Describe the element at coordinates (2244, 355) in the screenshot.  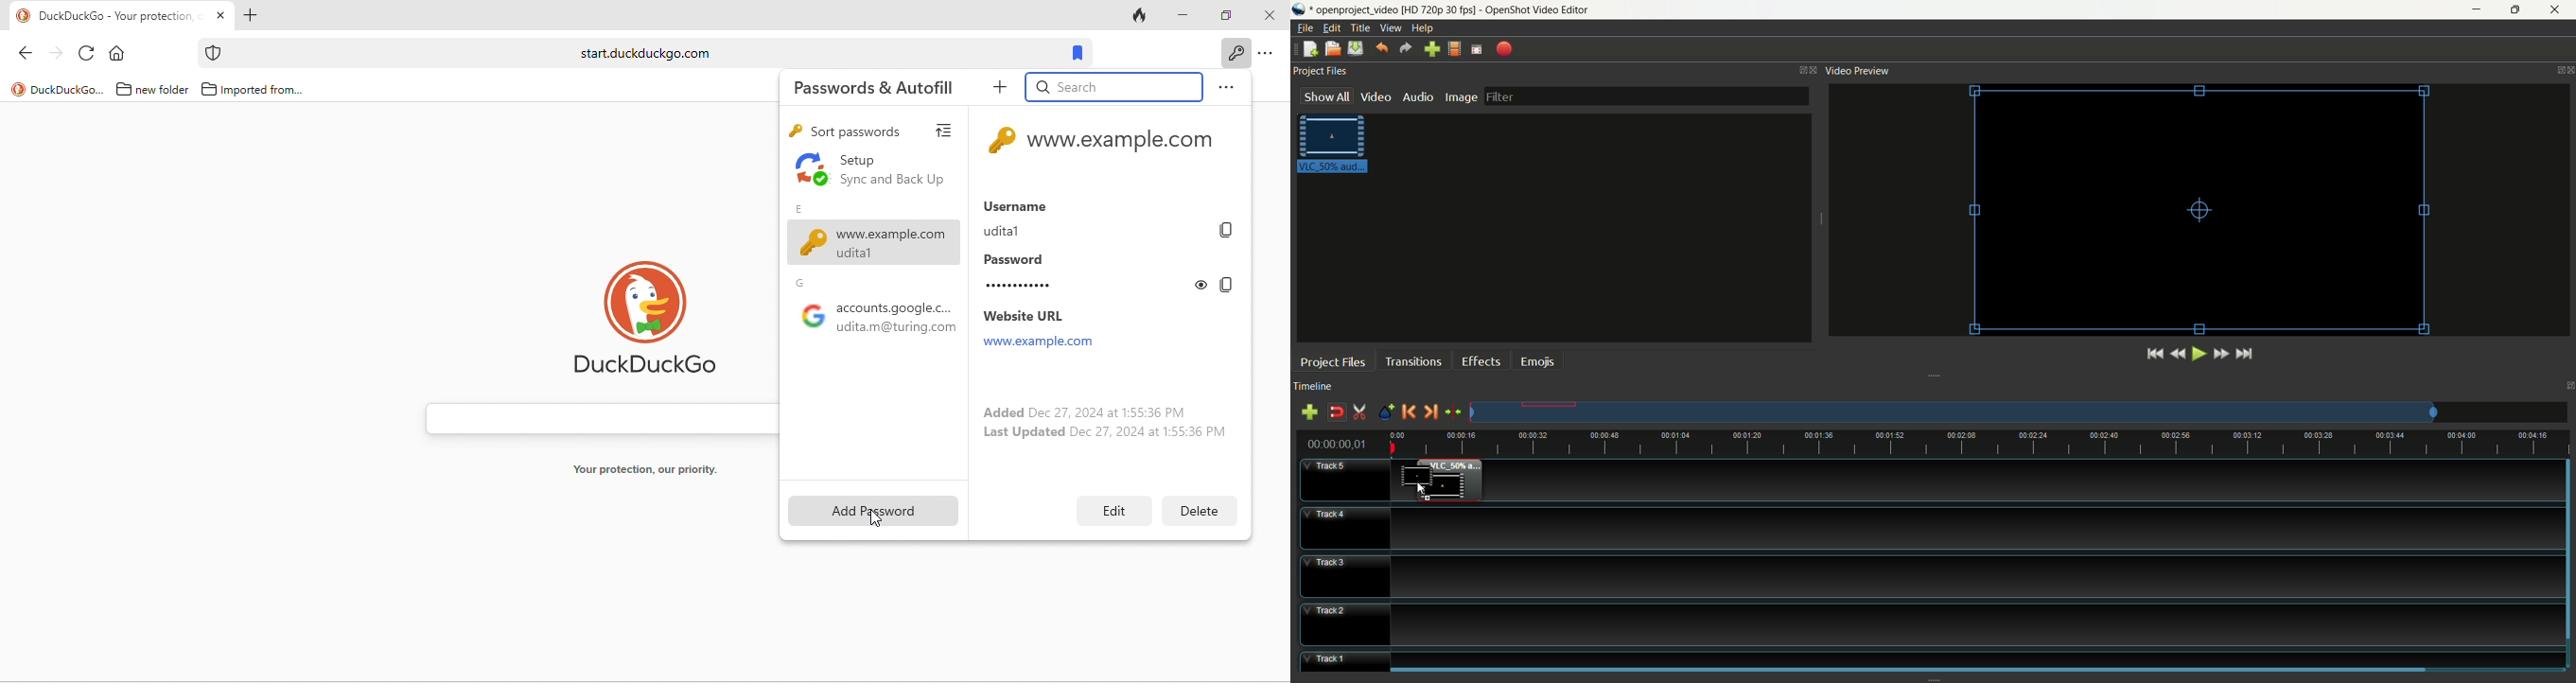
I see `jump to end` at that location.